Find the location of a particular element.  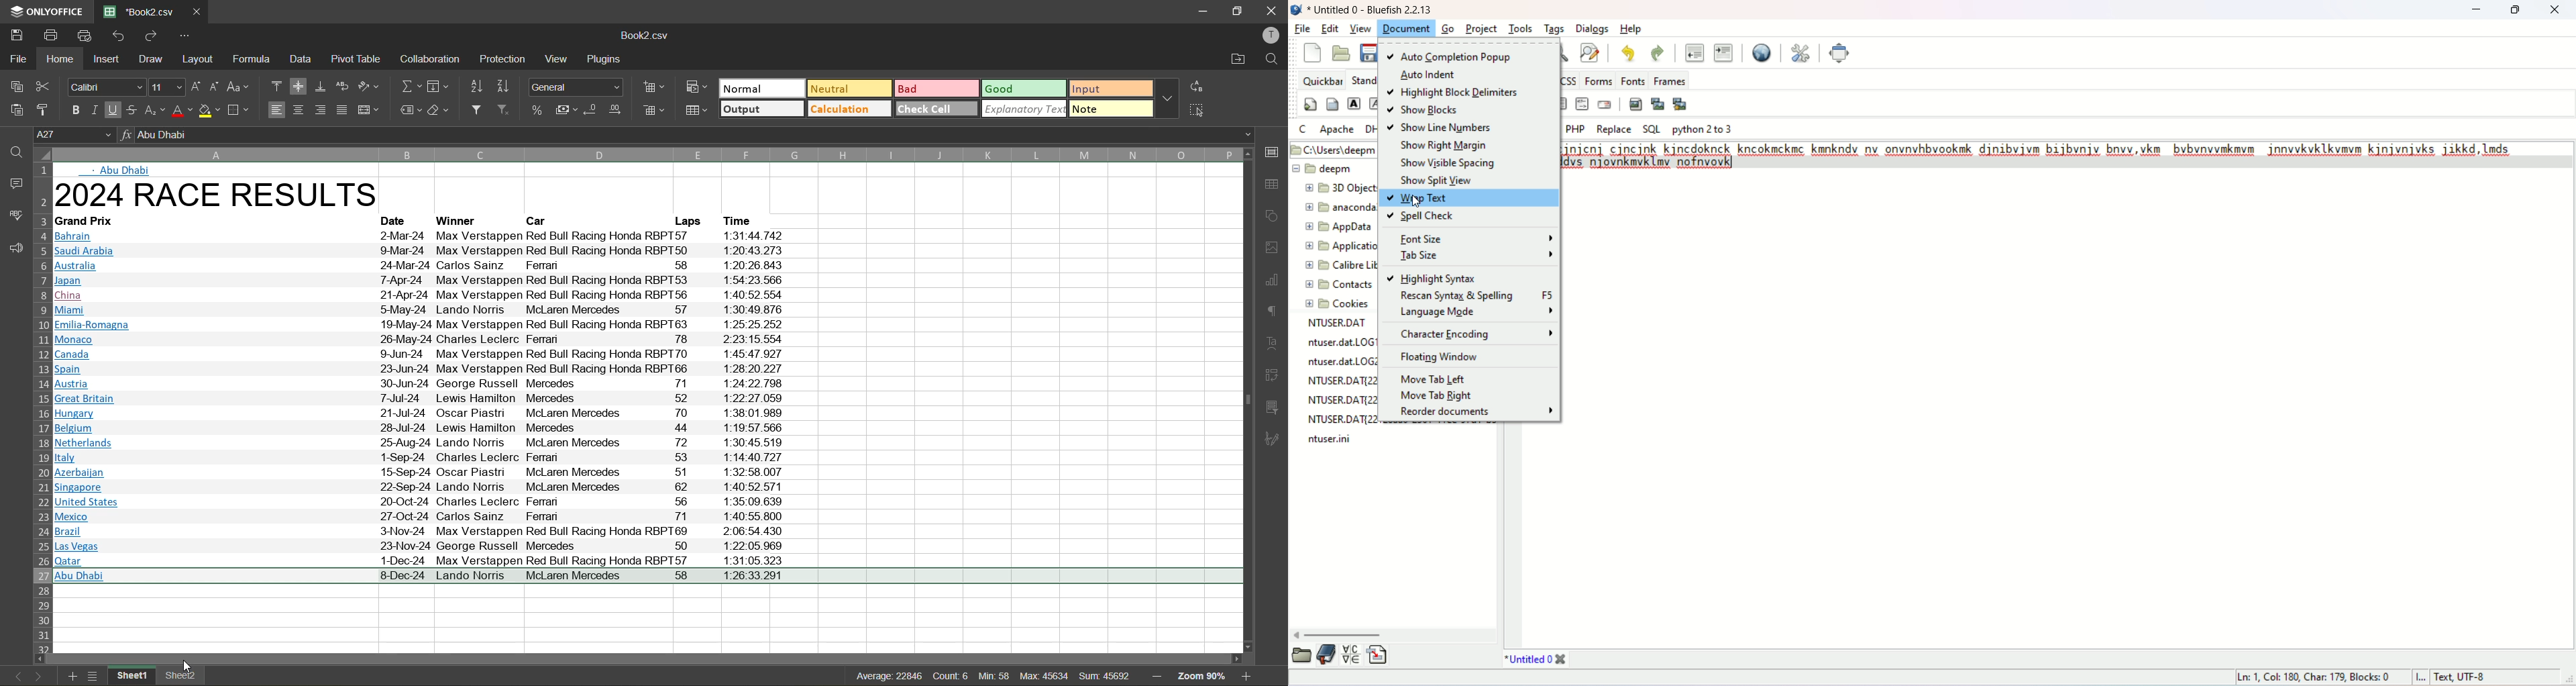

comments is located at coordinates (13, 182).